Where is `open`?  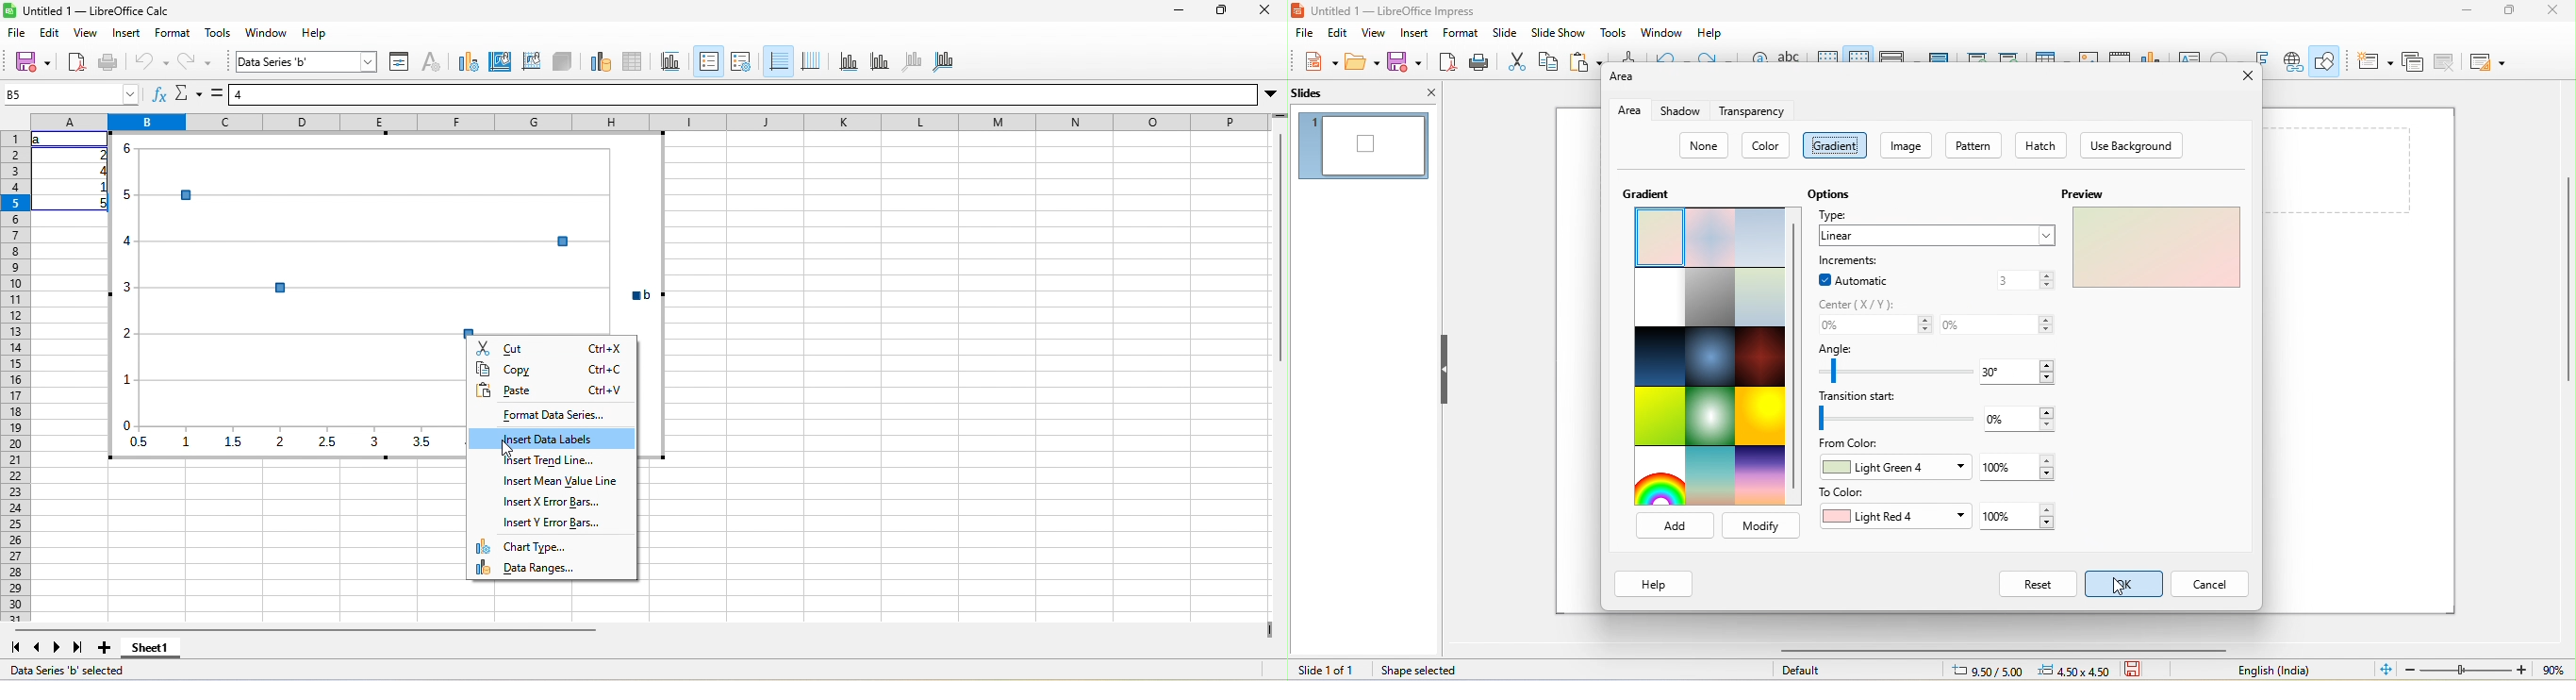 open is located at coordinates (1362, 59).